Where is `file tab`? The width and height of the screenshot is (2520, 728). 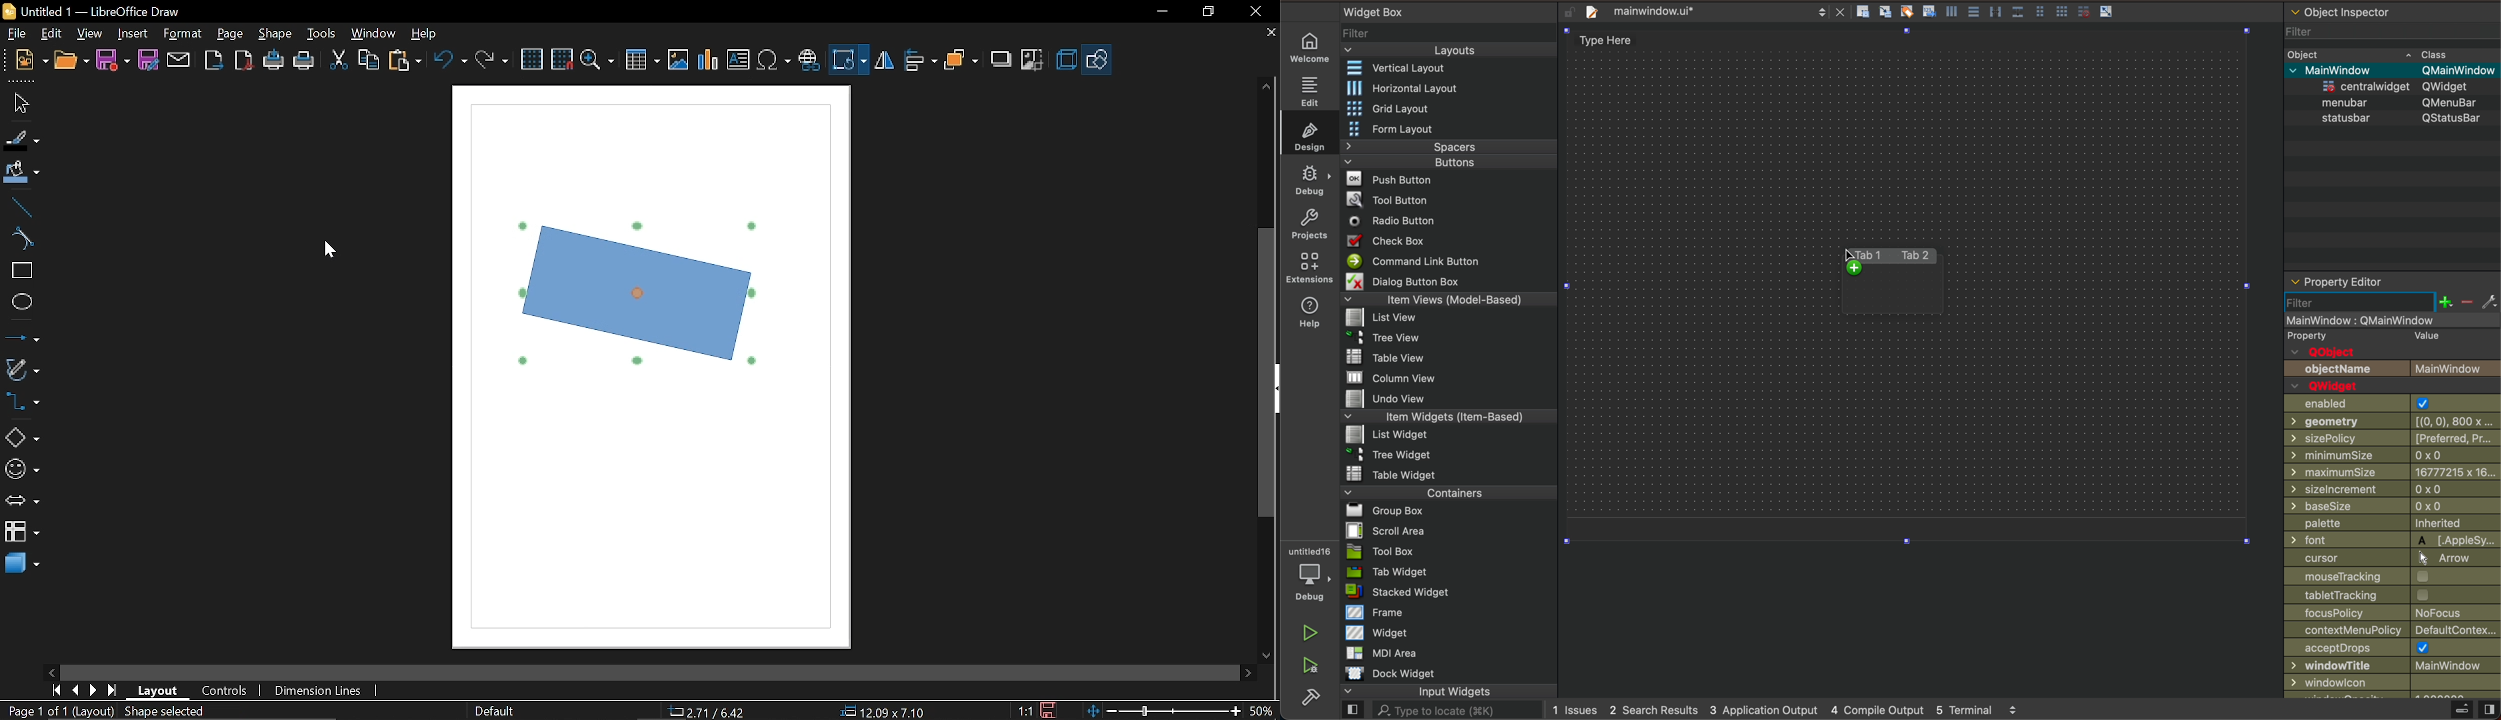
file tab is located at coordinates (1710, 12).